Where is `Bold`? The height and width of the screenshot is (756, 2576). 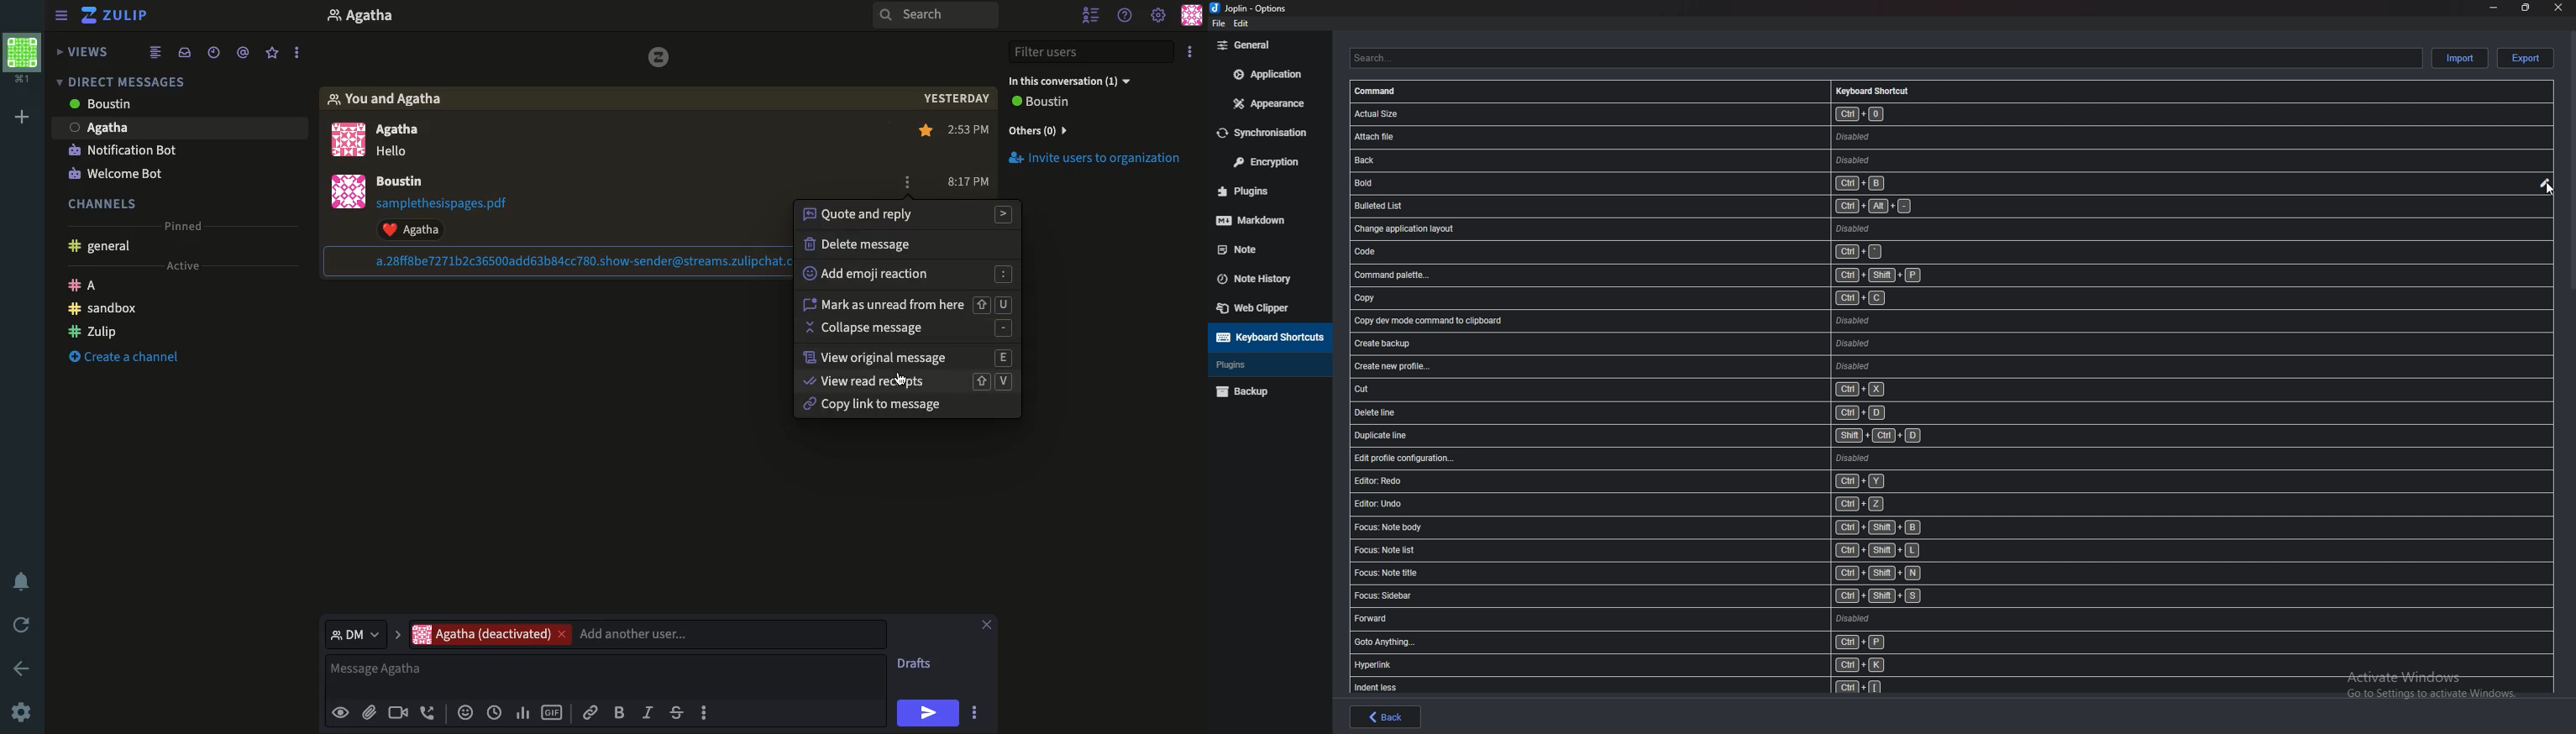
Bold is located at coordinates (619, 711).